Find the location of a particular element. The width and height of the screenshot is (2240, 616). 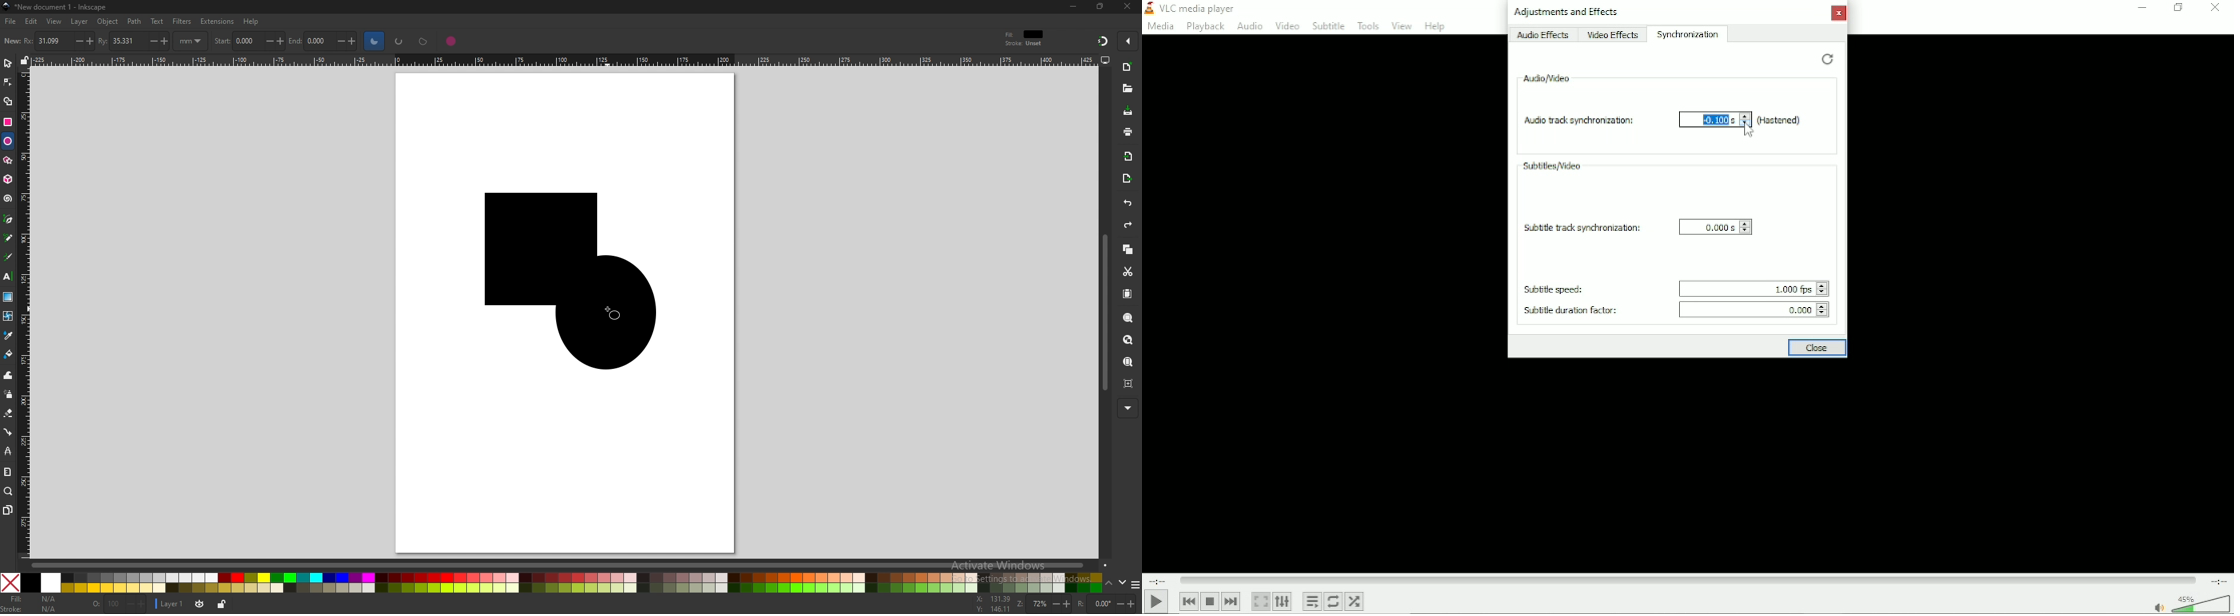

mesh is located at coordinates (8, 315).